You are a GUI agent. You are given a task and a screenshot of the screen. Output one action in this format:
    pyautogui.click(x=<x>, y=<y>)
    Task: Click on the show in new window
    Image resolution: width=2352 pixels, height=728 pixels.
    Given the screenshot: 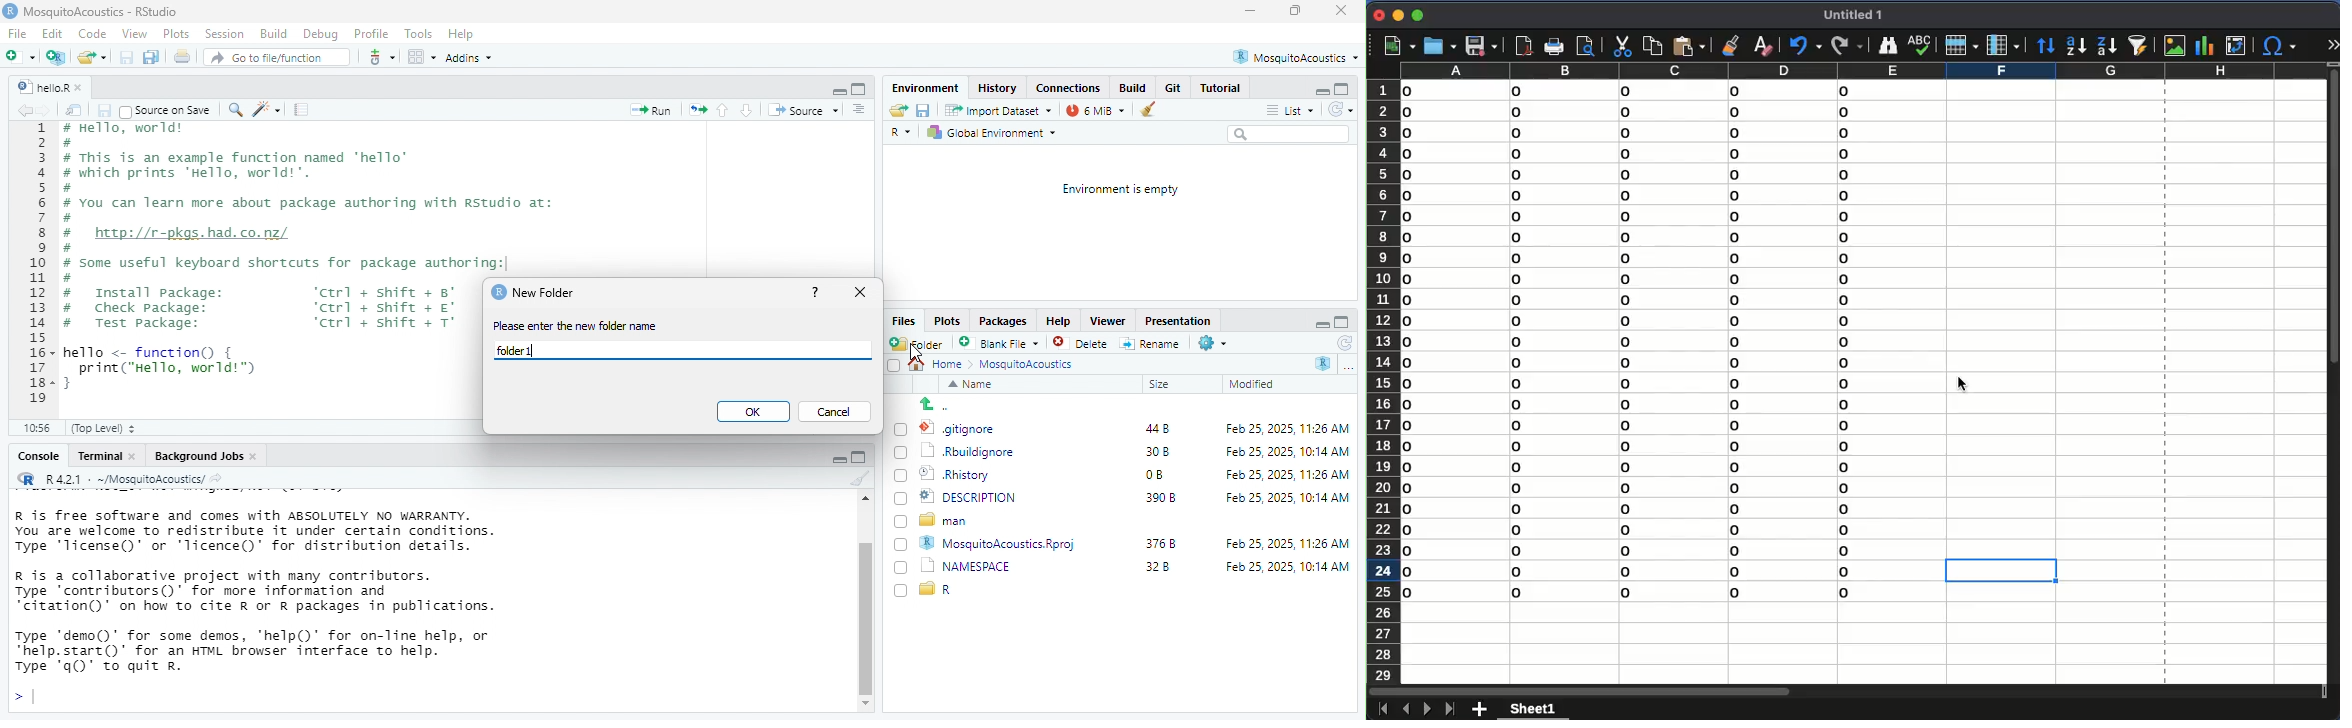 What is the action you would take?
    pyautogui.click(x=77, y=110)
    